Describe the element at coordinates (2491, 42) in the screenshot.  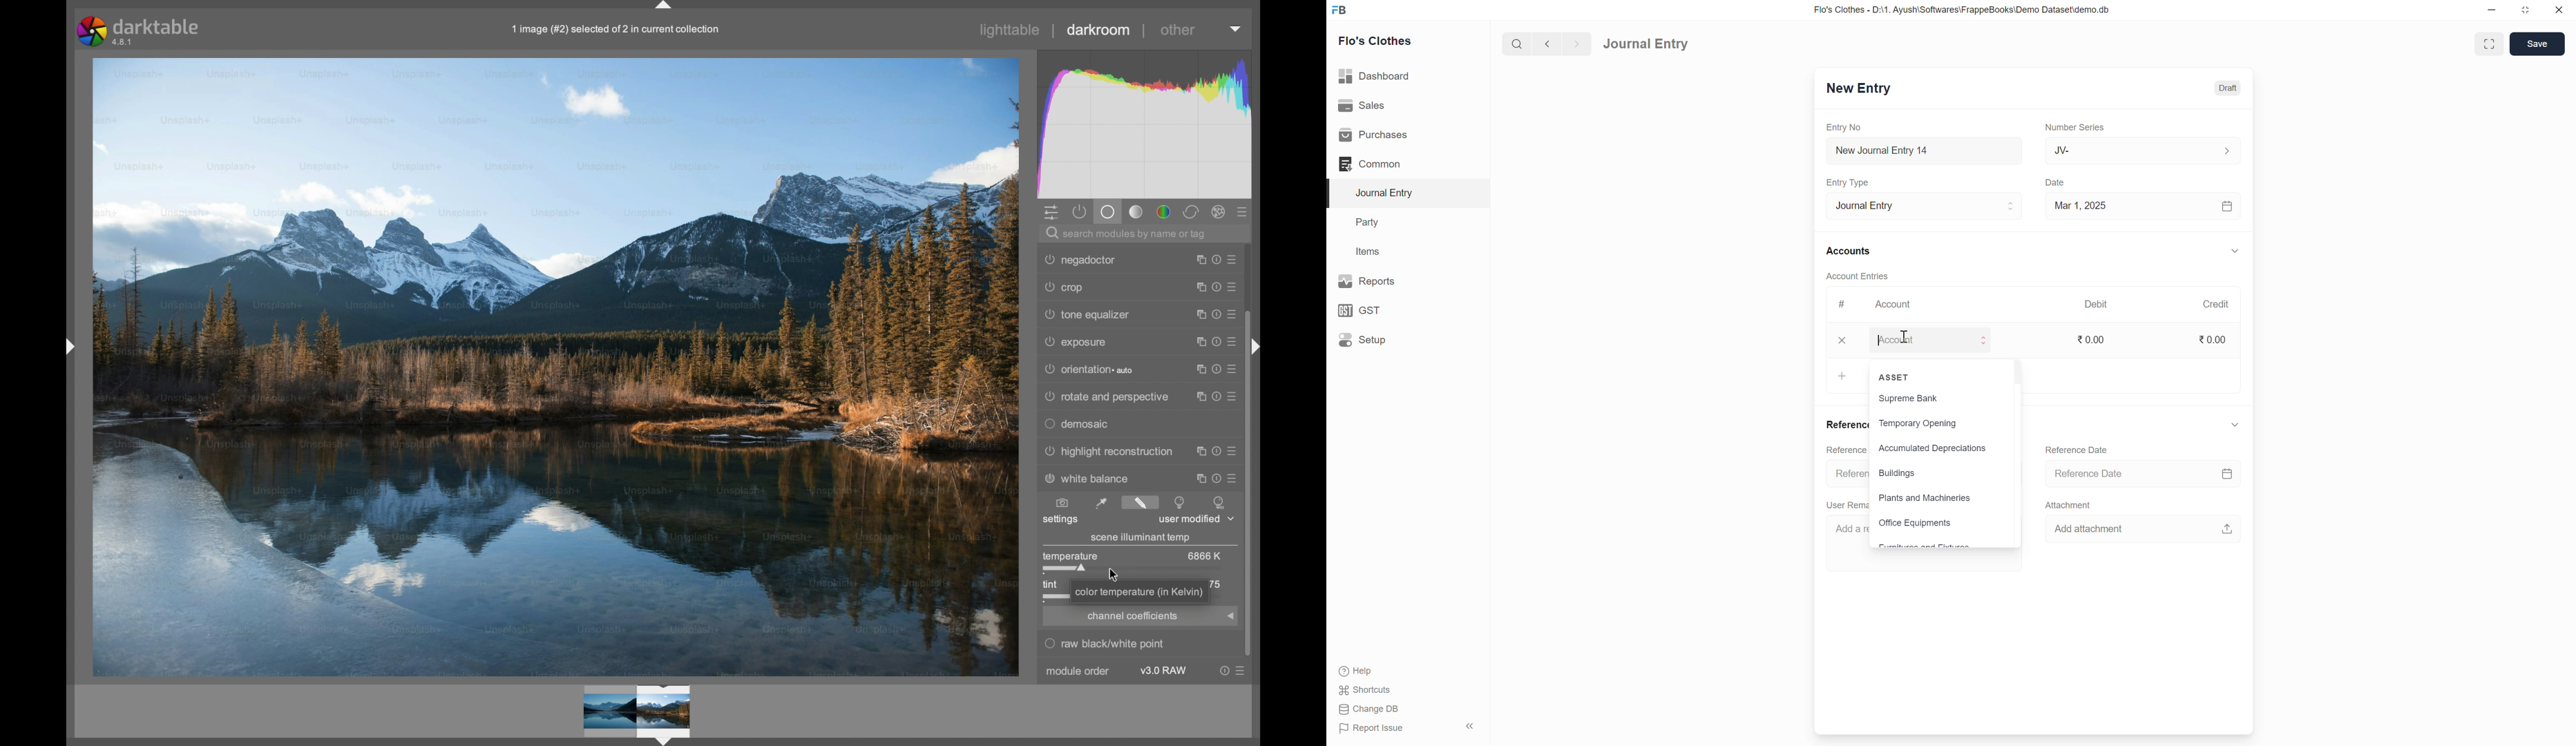
I see `enlarge` at that location.